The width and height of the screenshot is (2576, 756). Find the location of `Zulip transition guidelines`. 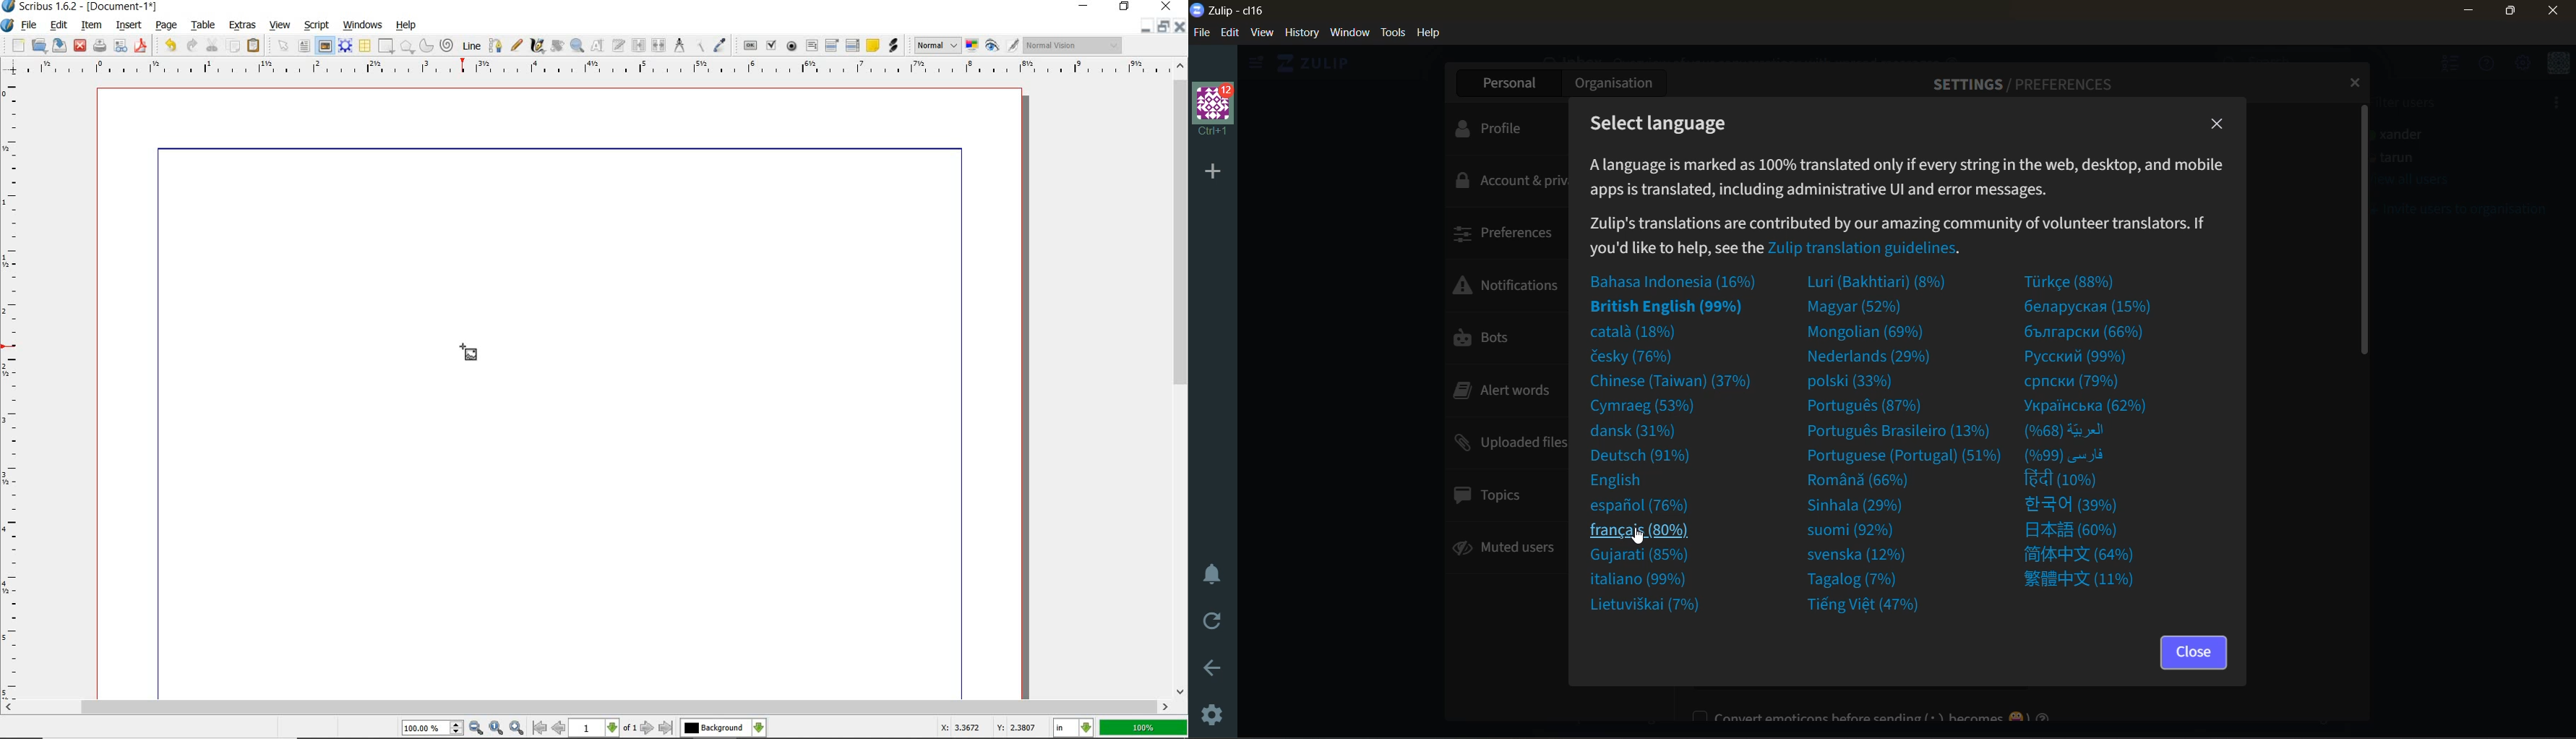

Zulip transition guidelines is located at coordinates (1907, 236).